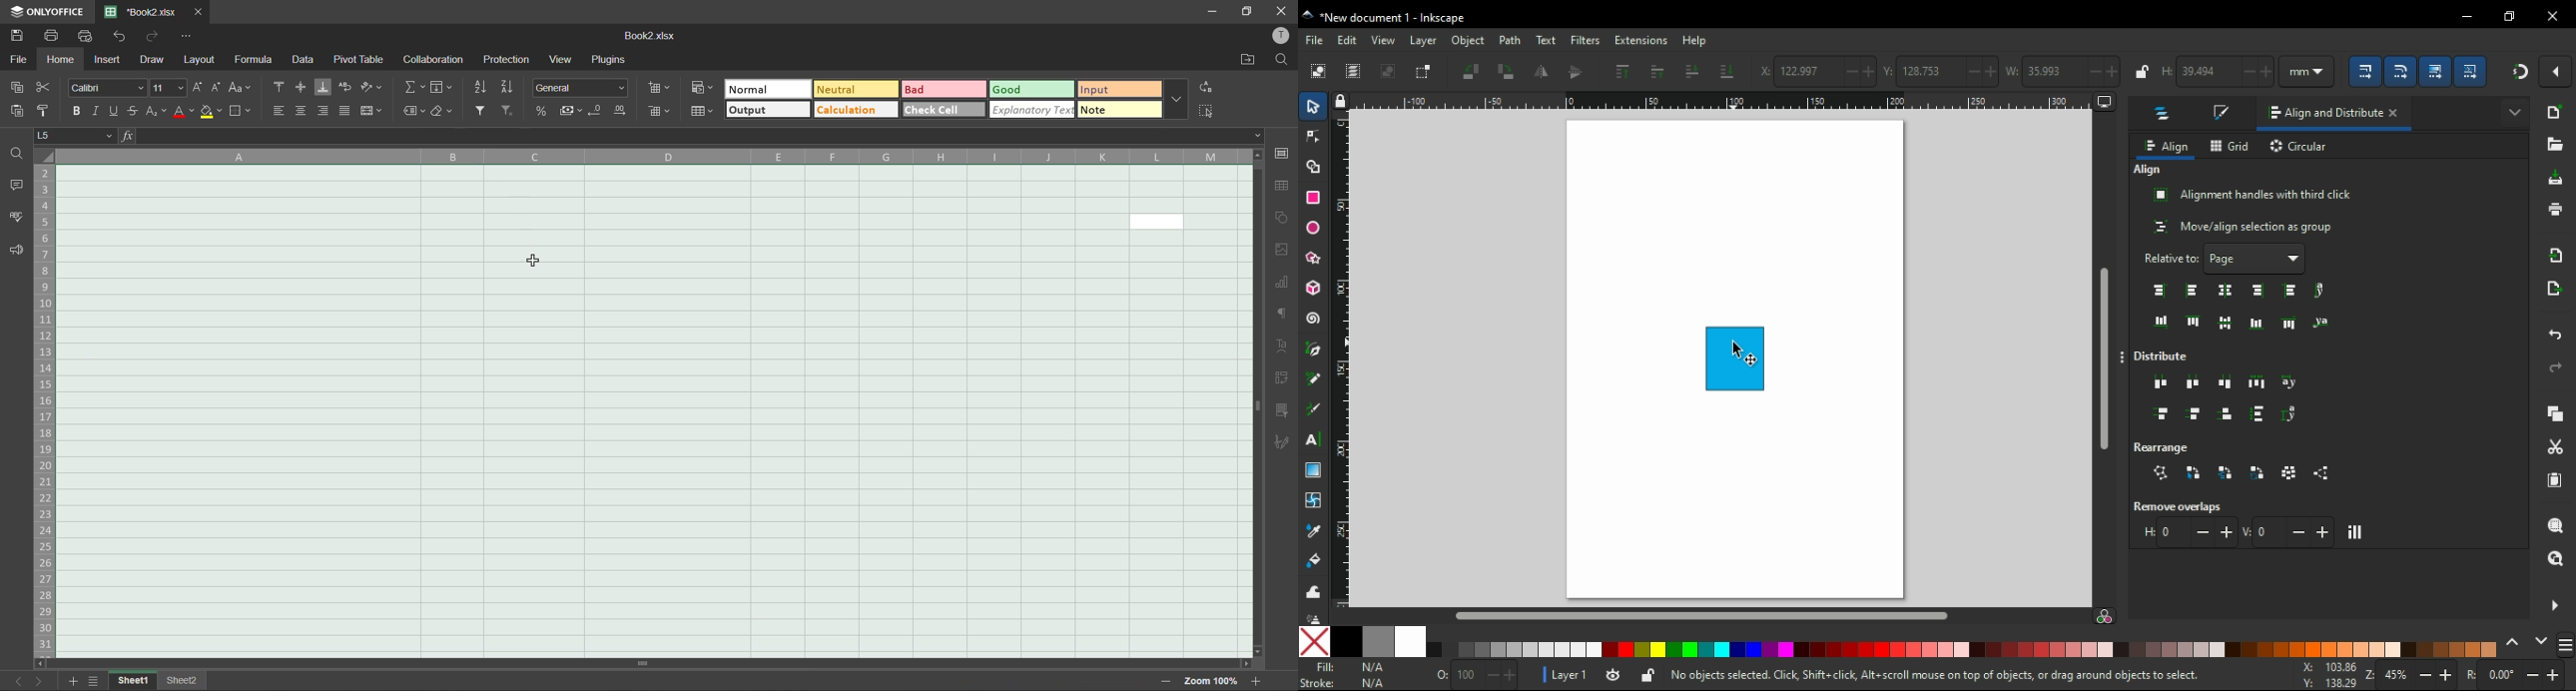 Image resolution: width=2576 pixels, height=700 pixels. Describe the element at coordinates (188, 37) in the screenshot. I see `customize quick access toolbar` at that location.